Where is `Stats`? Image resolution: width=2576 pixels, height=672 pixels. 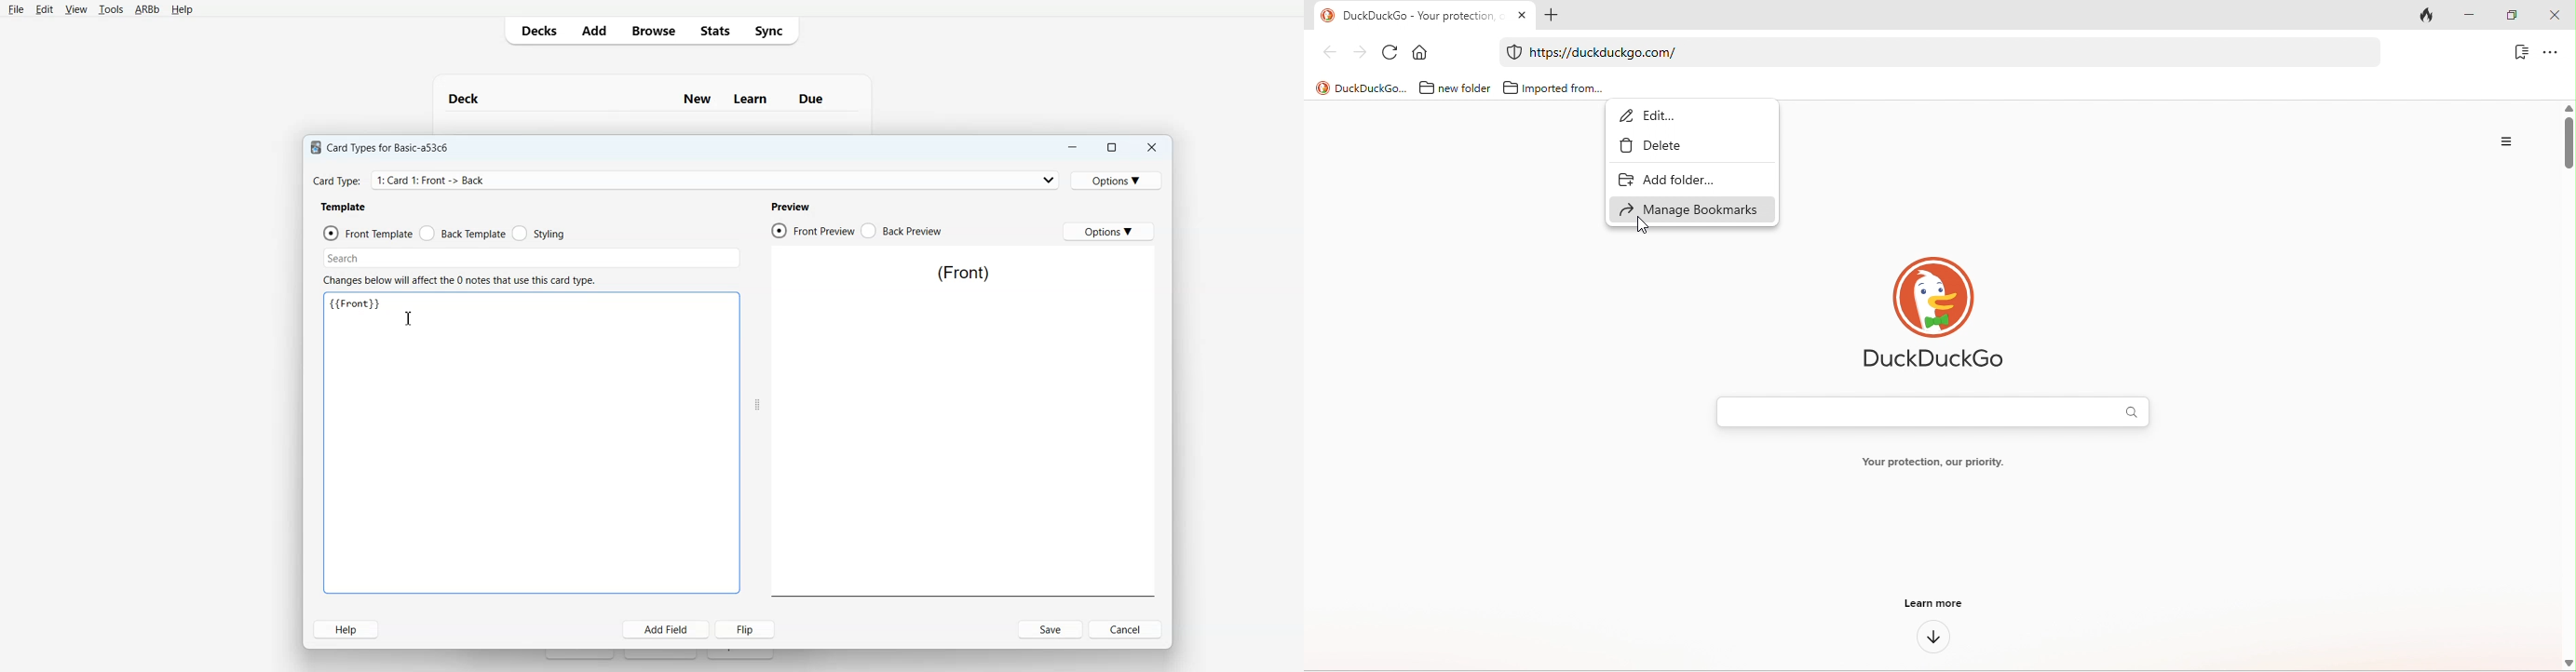
Stats is located at coordinates (714, 30).